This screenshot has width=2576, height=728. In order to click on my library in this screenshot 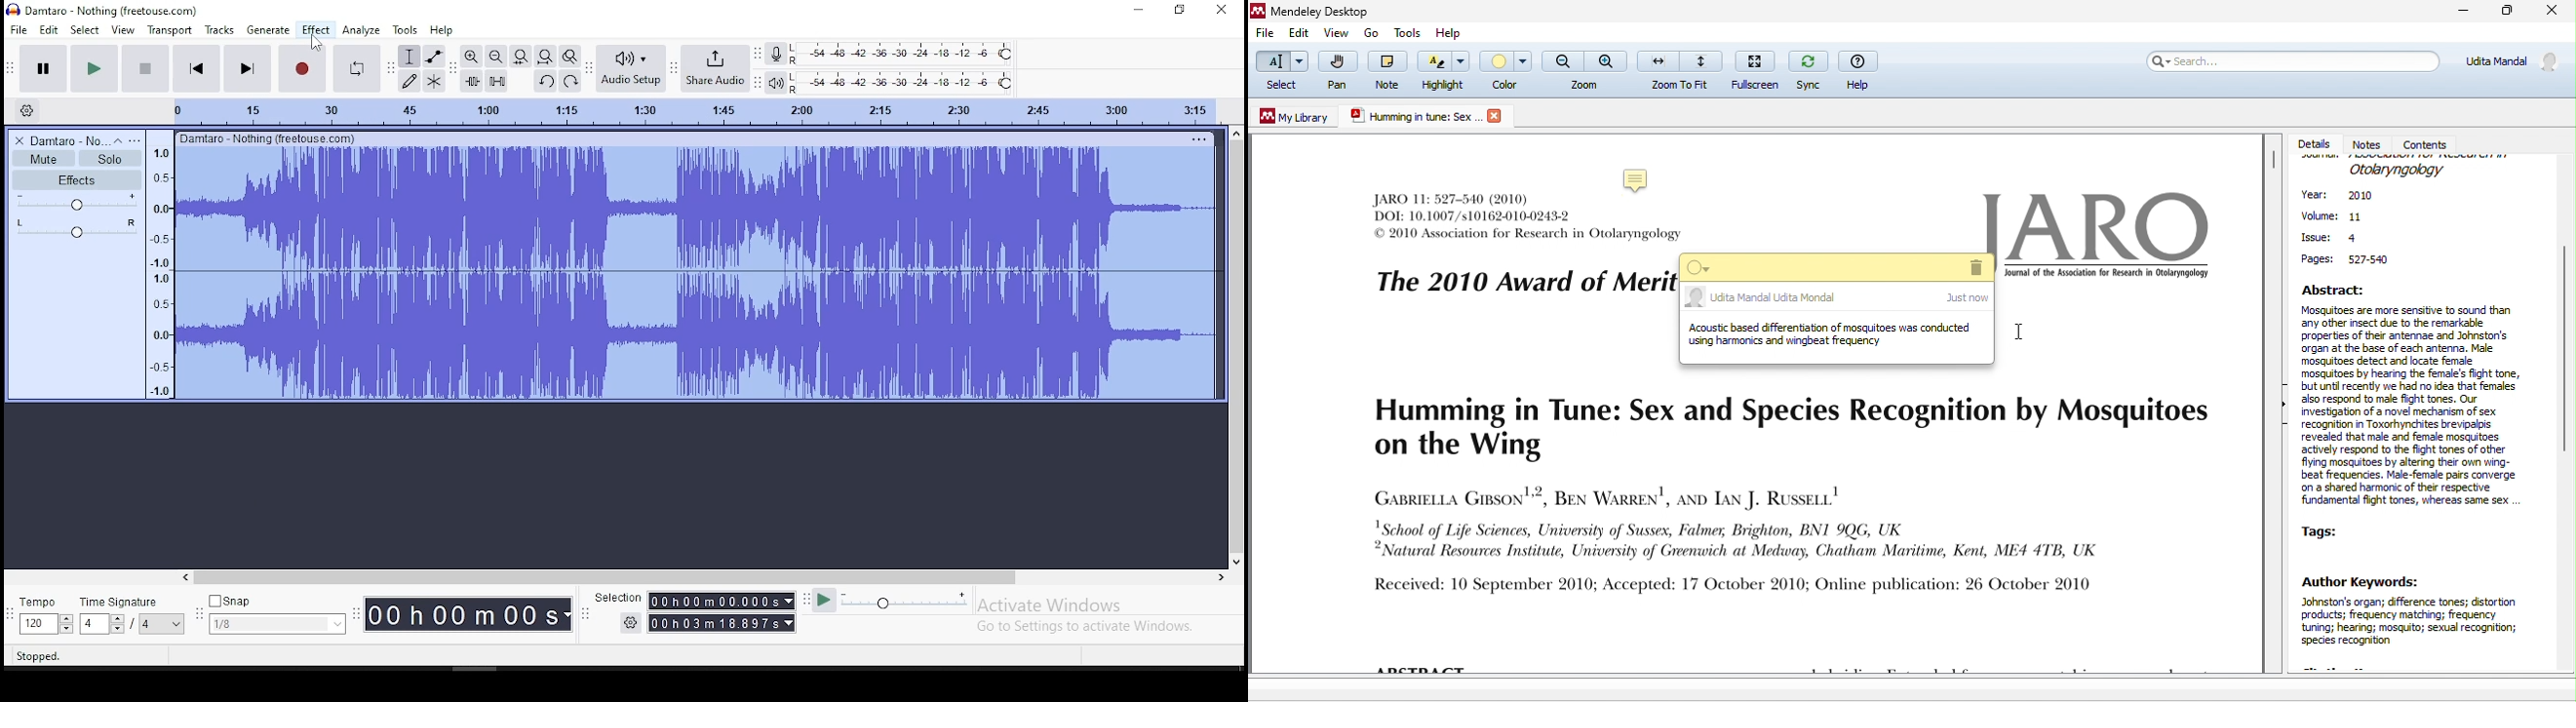, I will do `click(1296, 117)`.